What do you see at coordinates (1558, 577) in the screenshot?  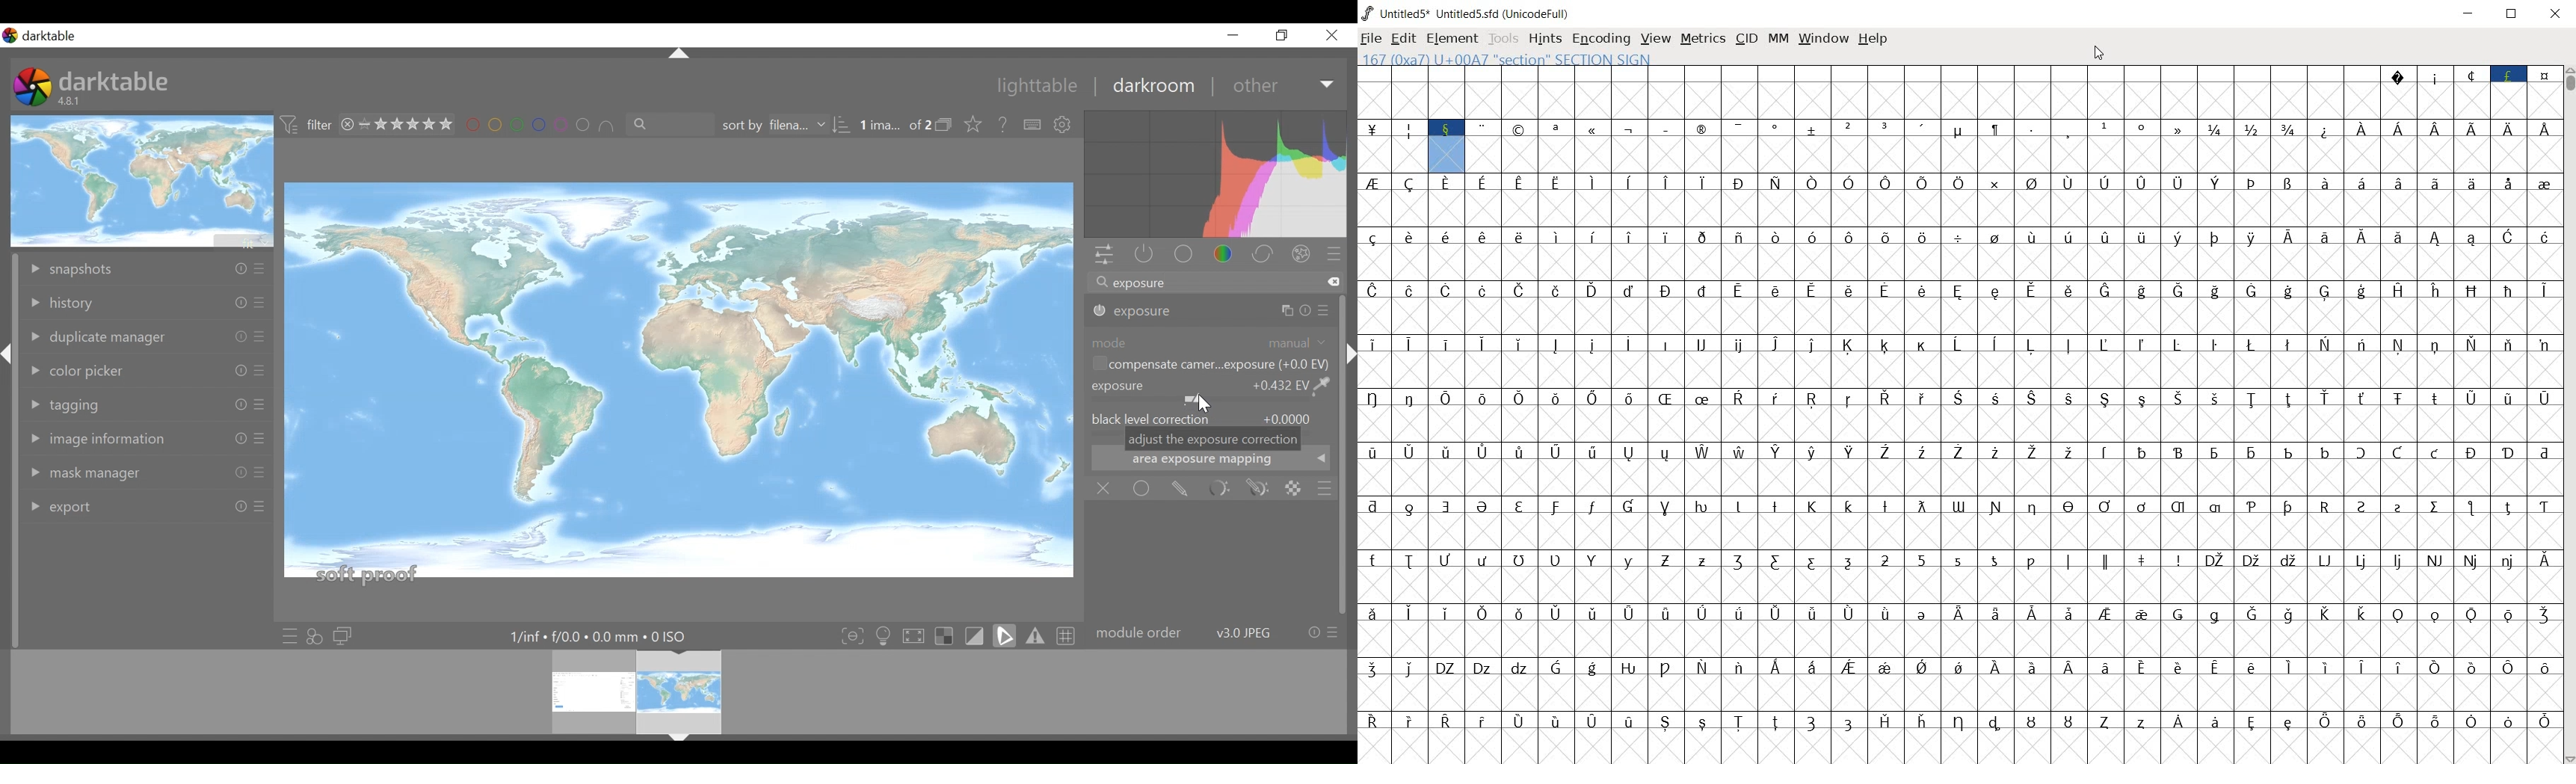 I see `special alphabet` at bounding box center [1558, 577].